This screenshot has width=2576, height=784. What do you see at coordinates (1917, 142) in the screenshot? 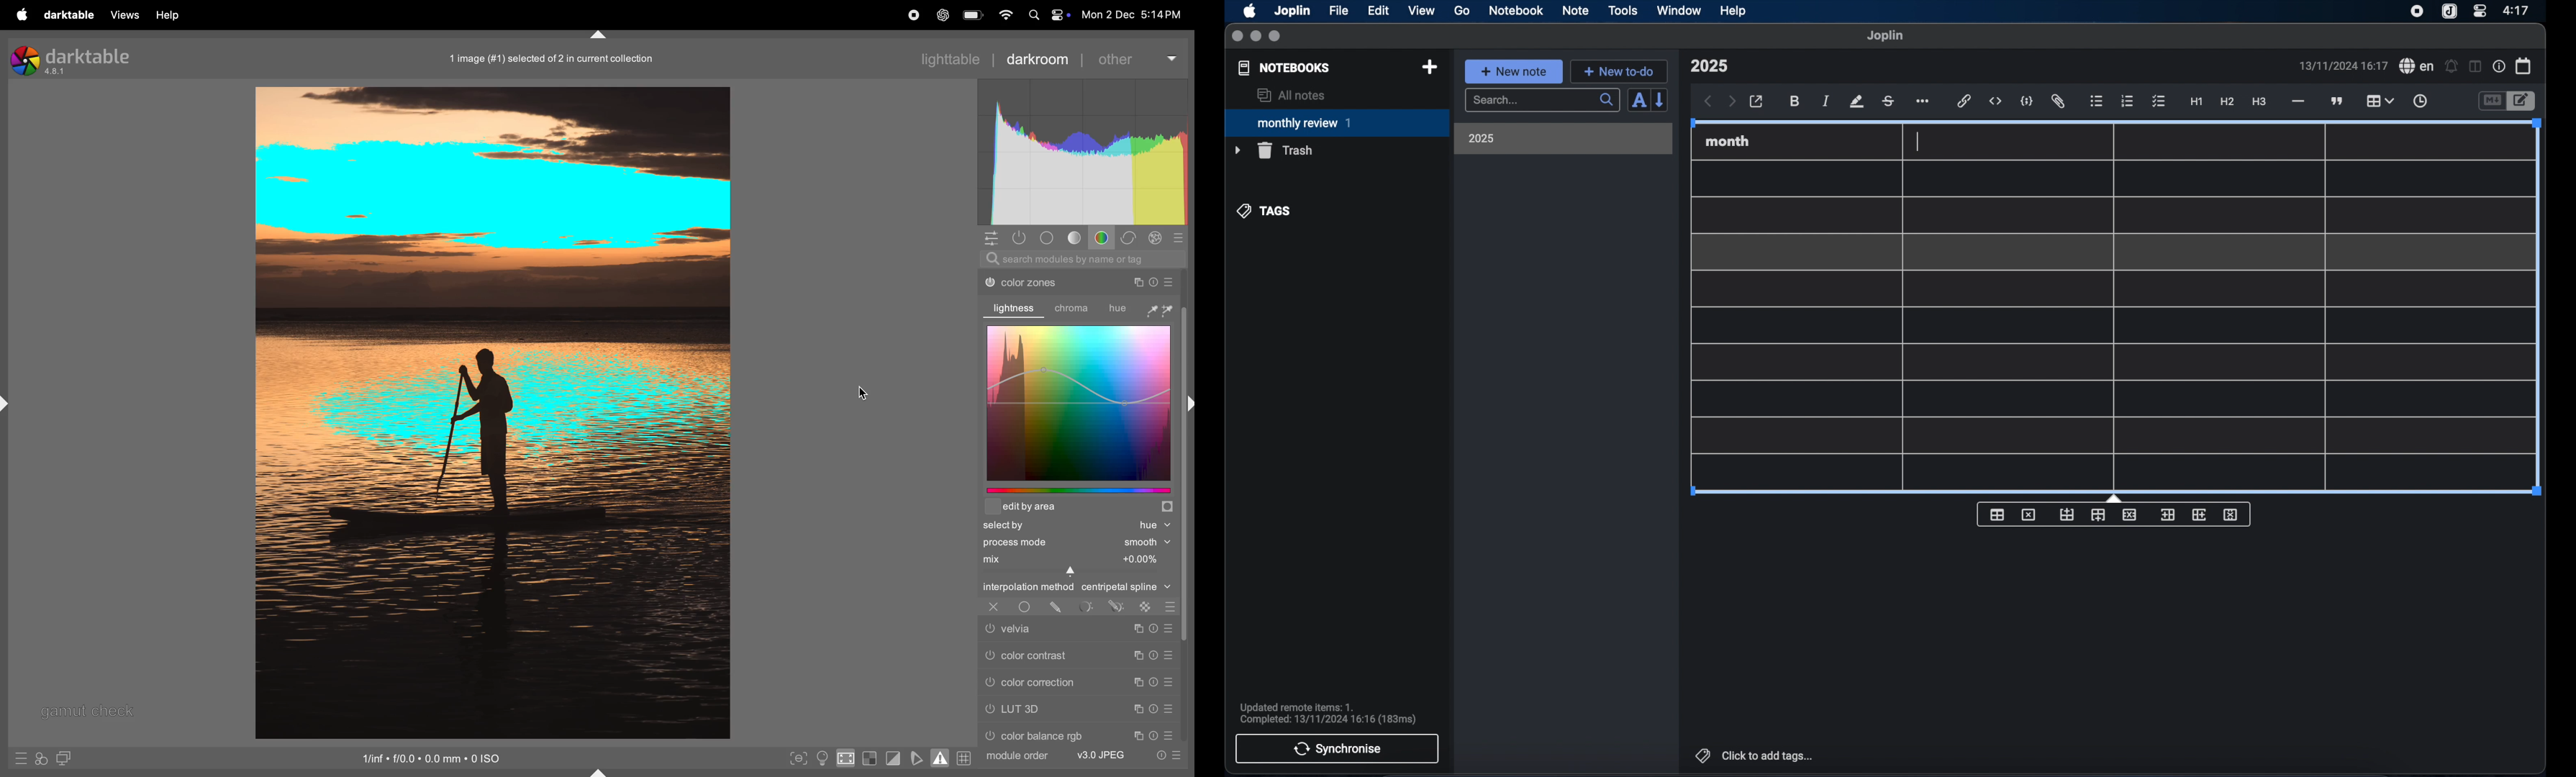
I see `cursor` at bounding box center [1917, 142].